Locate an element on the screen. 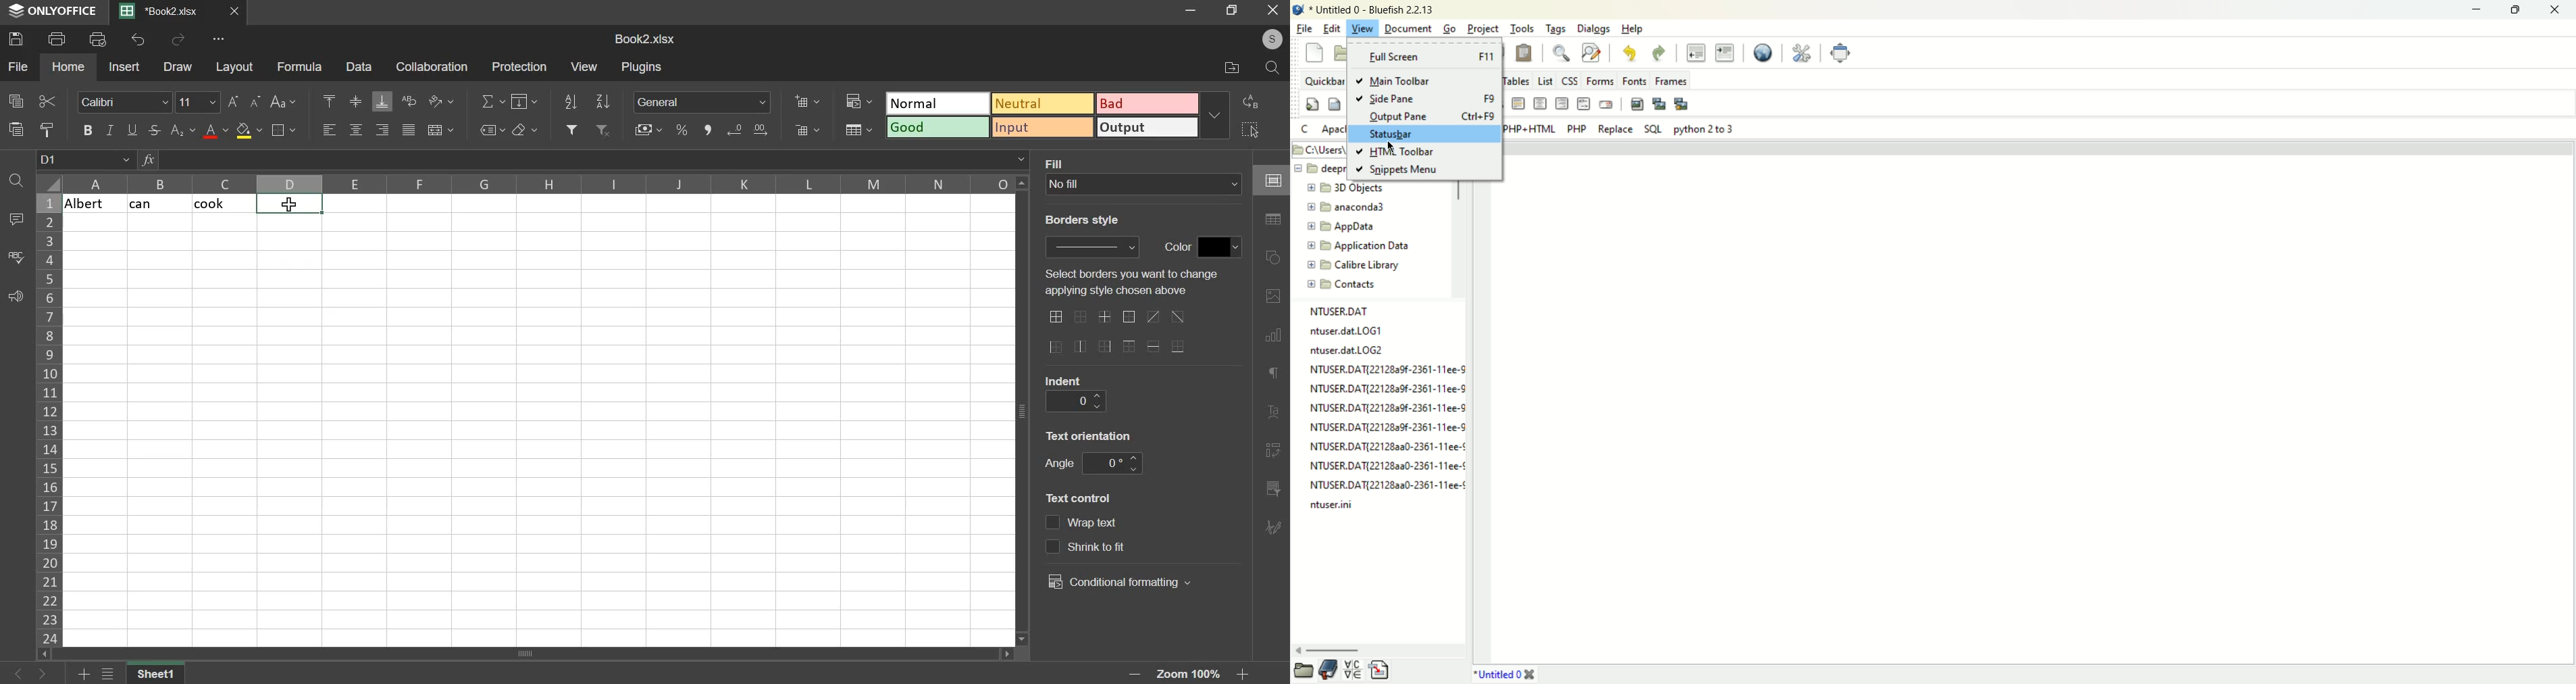  data is located at coordinates (359, 67).